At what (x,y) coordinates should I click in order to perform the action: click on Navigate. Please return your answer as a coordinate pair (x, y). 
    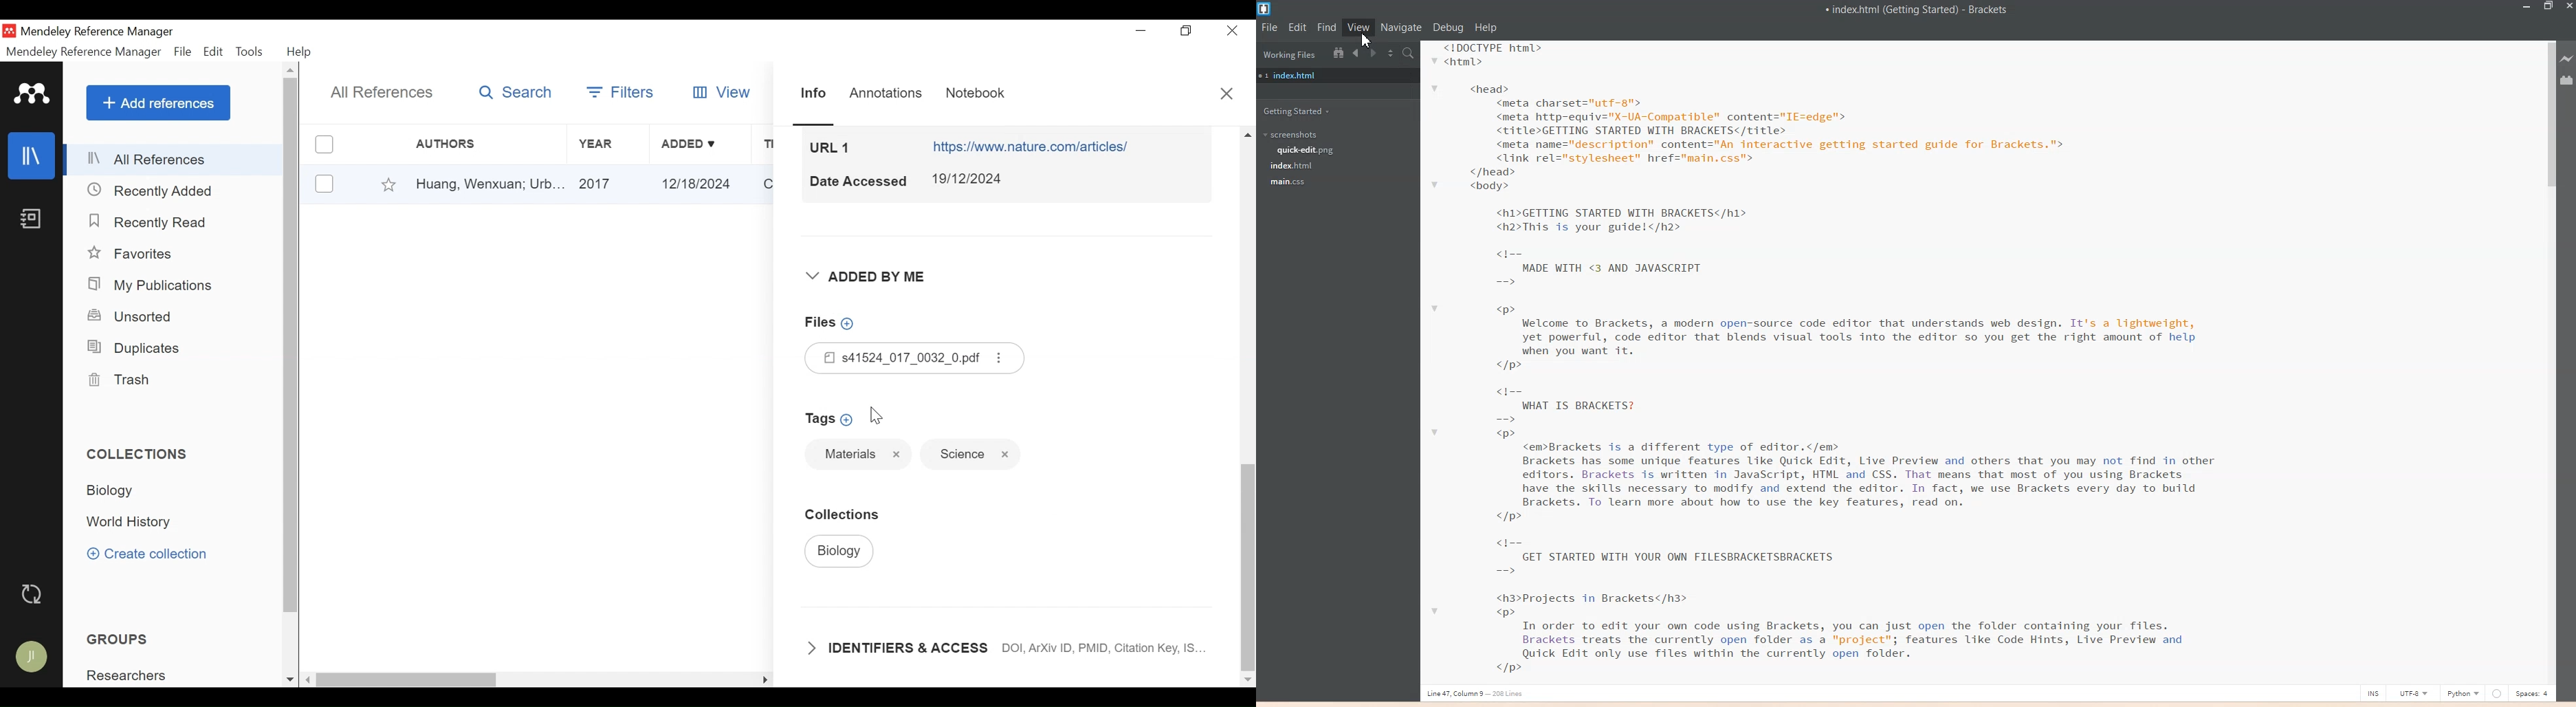
    Looking at the image, I should click on (1402, 28).